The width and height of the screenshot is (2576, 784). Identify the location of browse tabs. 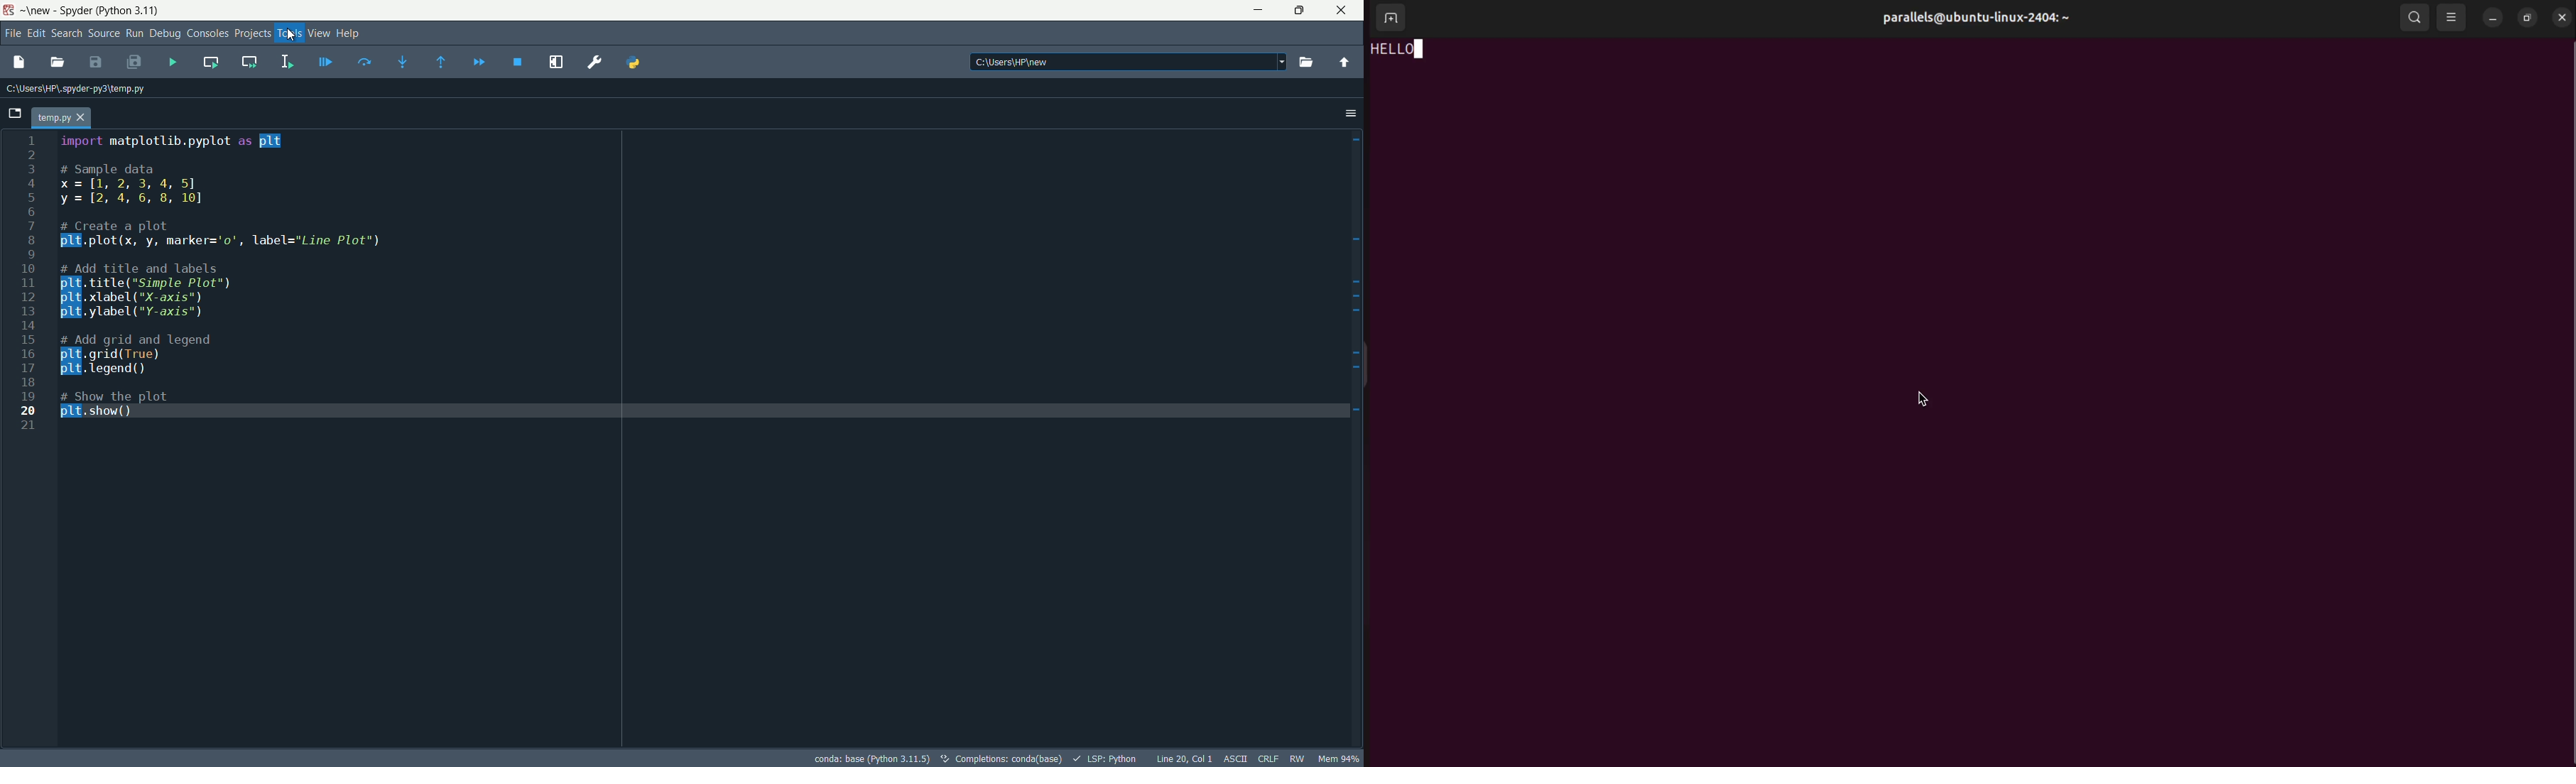
(14, 114).